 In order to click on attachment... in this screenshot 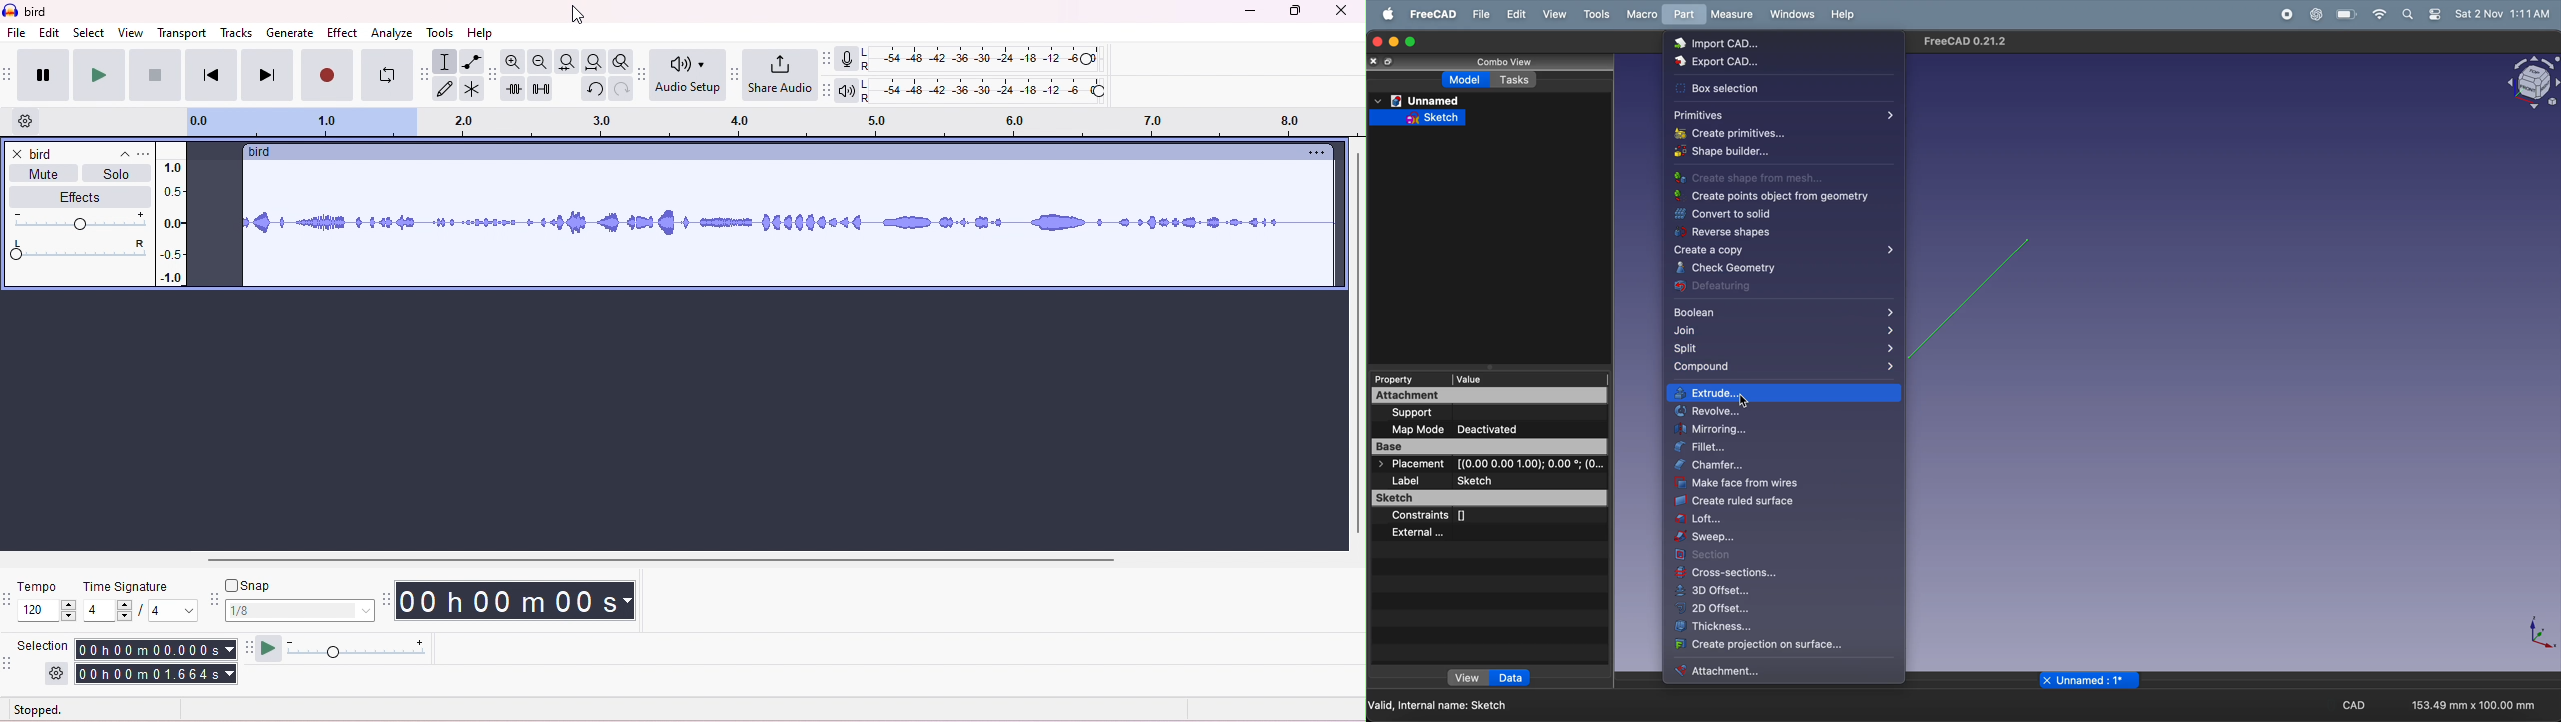, I will do `click(1784, 670)`.